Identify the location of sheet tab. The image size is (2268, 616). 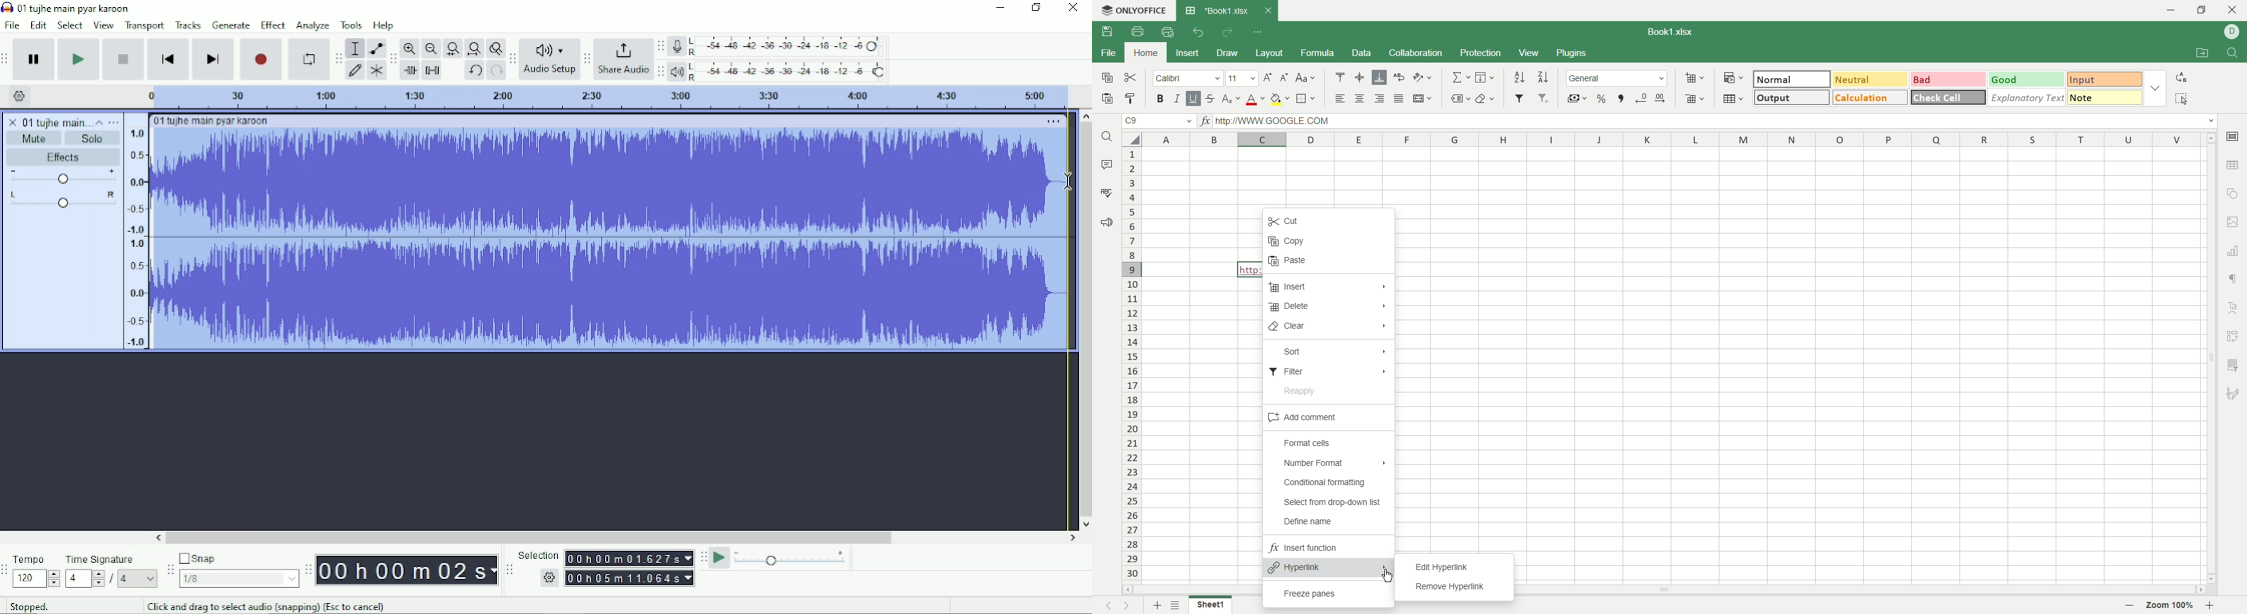
(1215, 10).